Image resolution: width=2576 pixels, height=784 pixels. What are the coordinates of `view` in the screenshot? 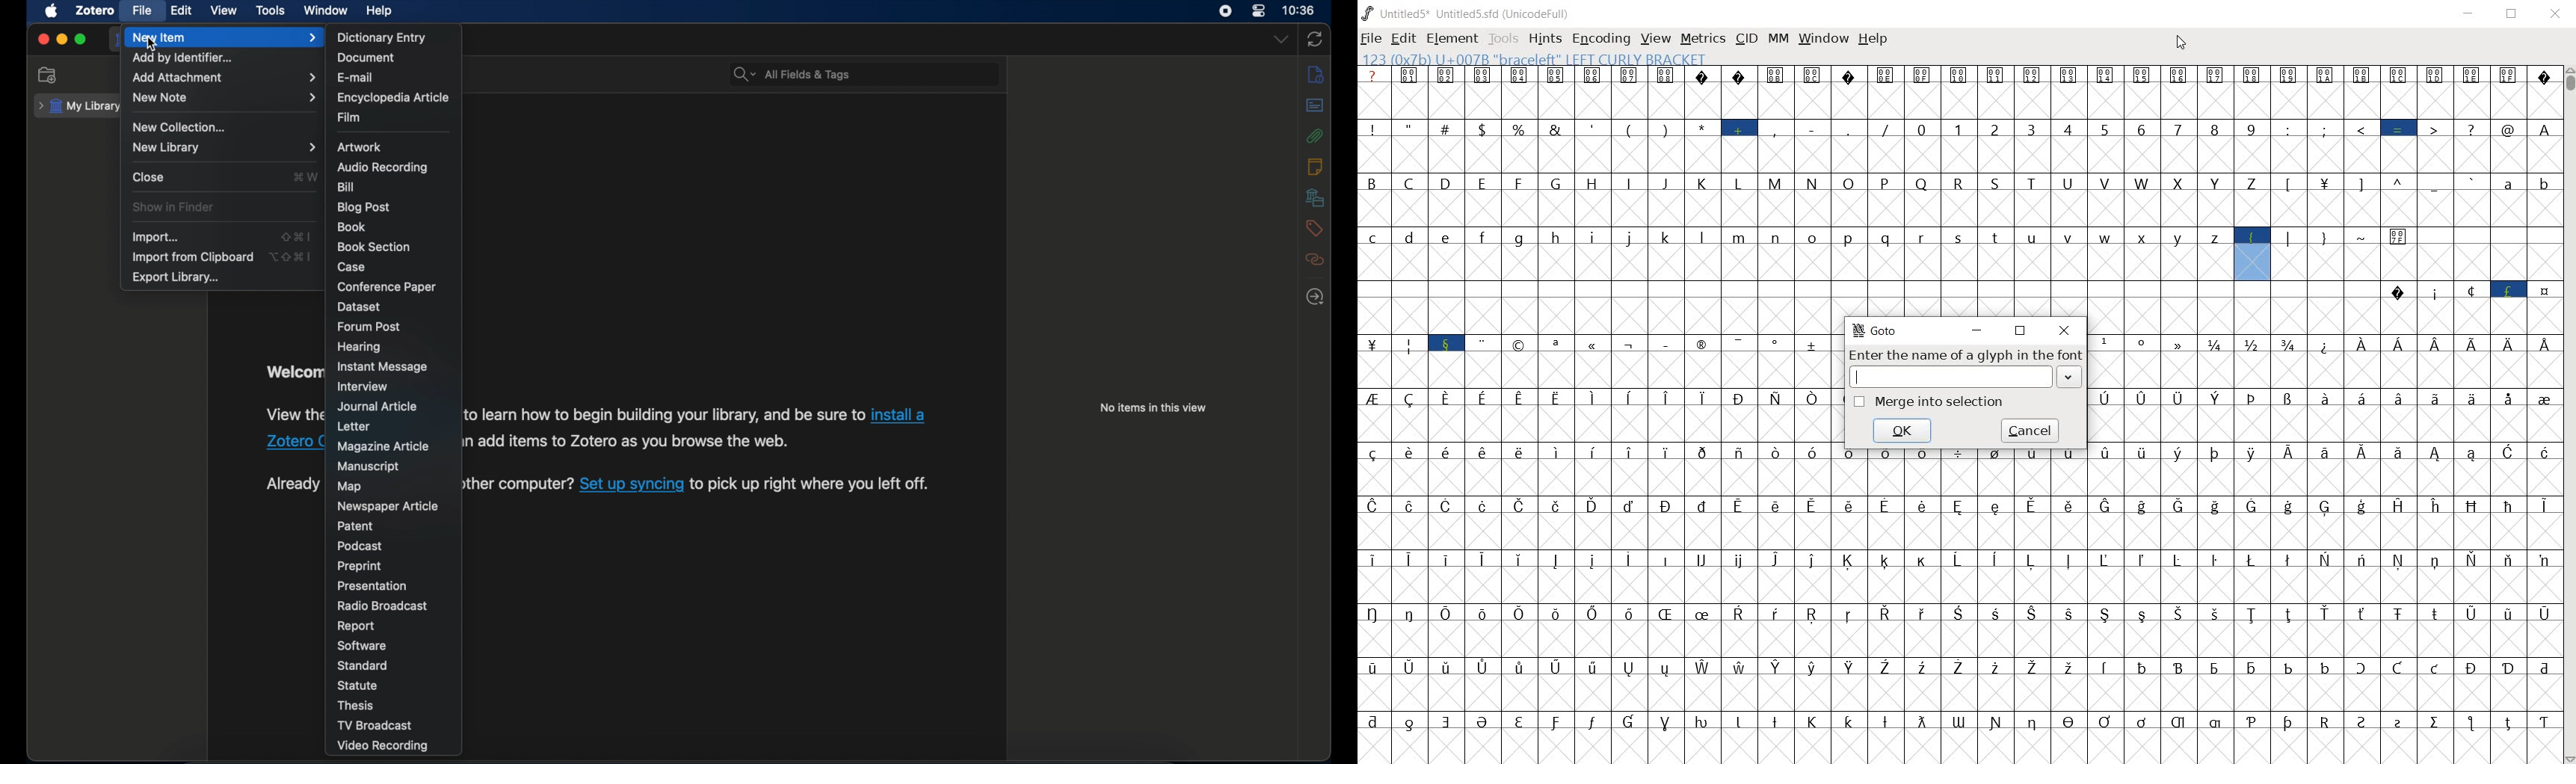 It's located at (225, 11).